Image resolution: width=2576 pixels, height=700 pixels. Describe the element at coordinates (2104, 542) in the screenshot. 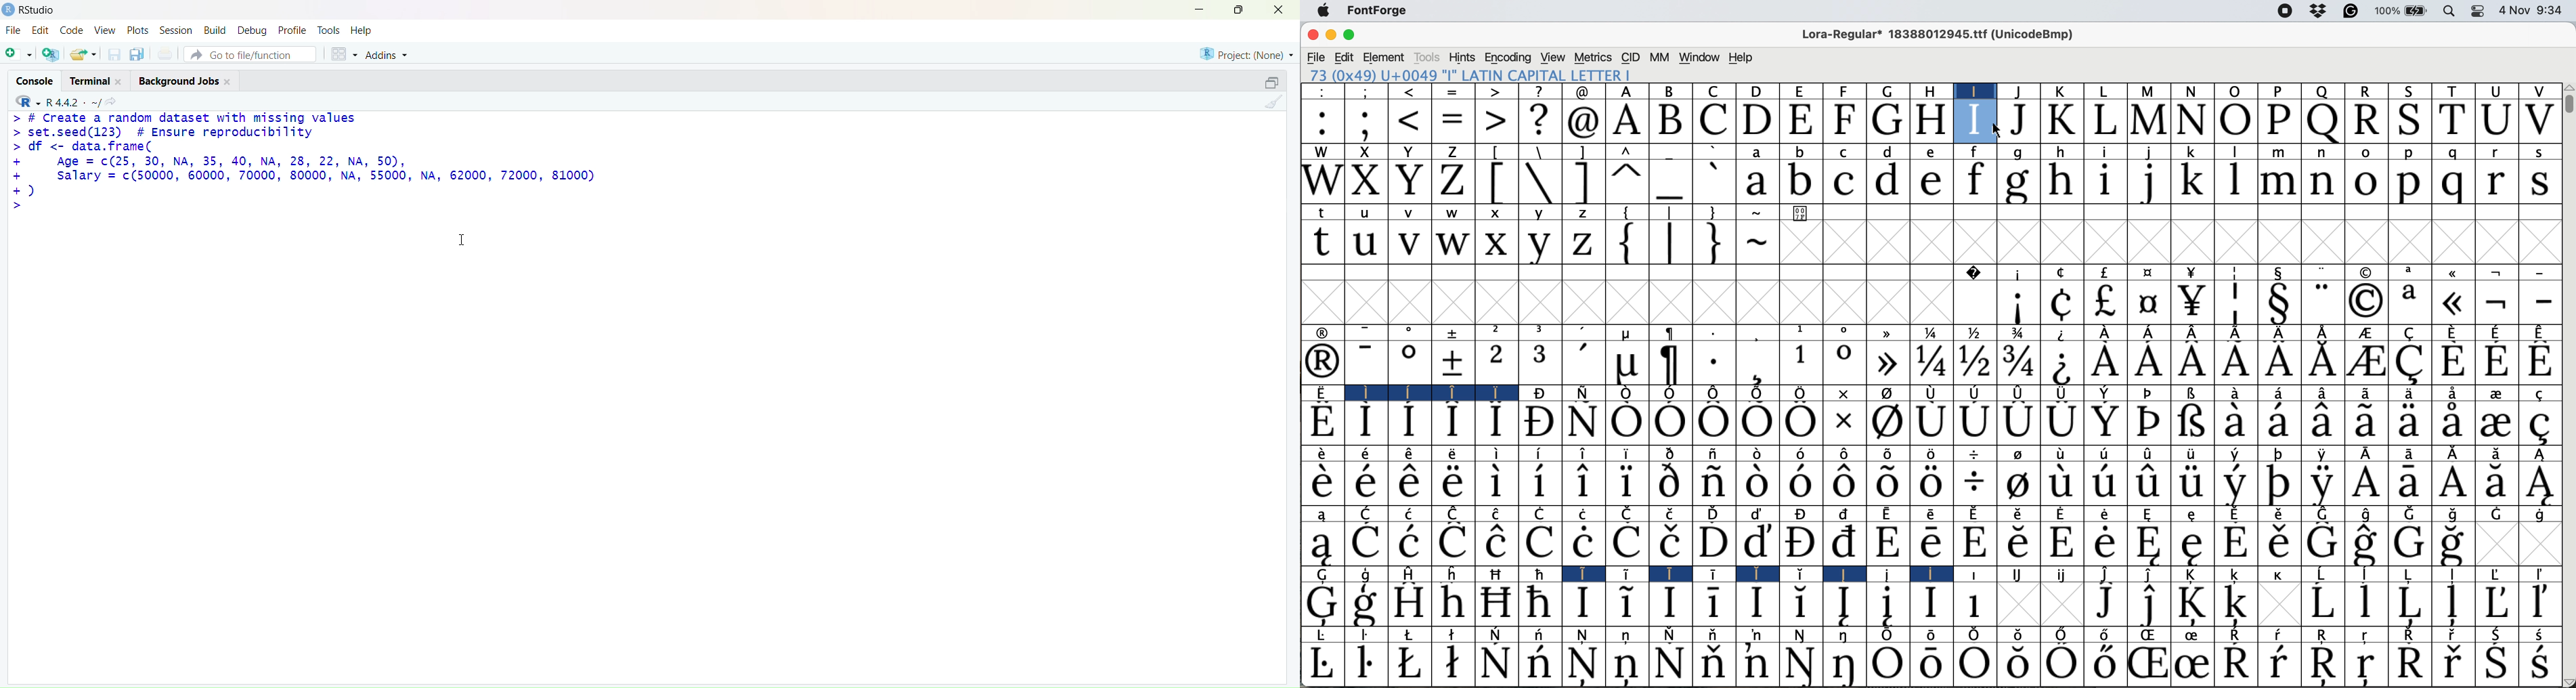

I see `Symbol` at that location.